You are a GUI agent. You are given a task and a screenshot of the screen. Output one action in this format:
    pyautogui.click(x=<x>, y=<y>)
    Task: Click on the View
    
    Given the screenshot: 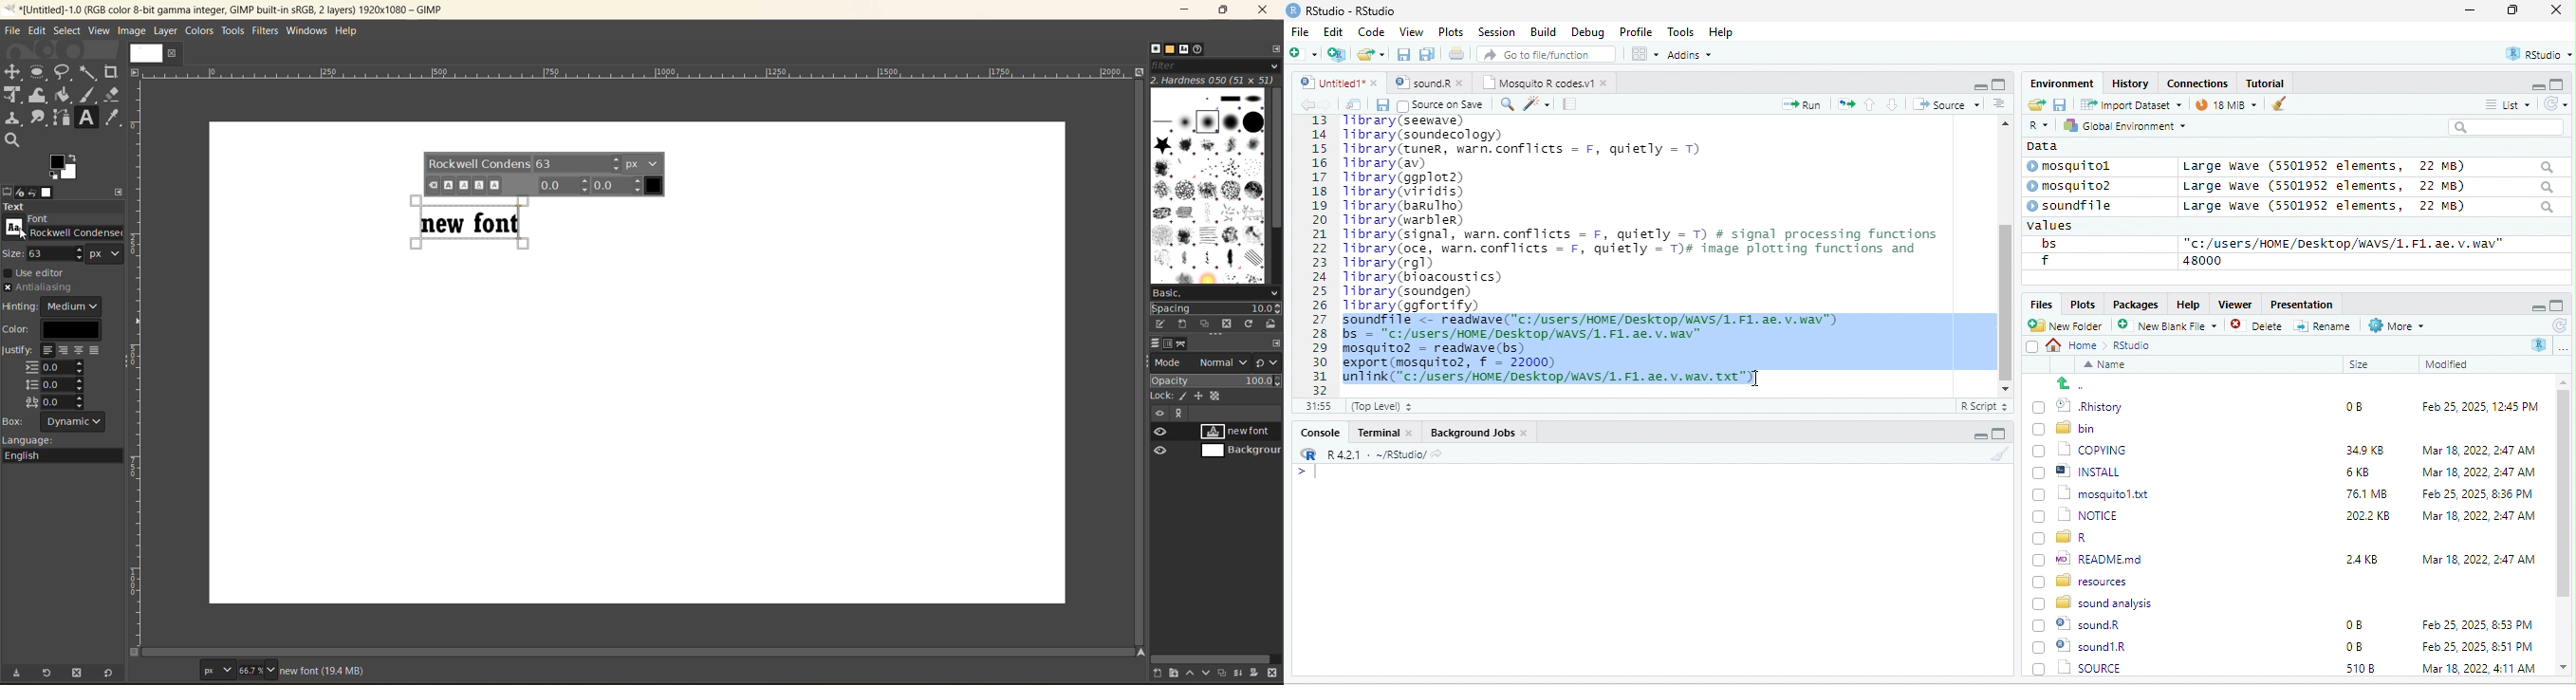 What is the action you would take?
    pyautogui.click(x=1410, y=33)
    